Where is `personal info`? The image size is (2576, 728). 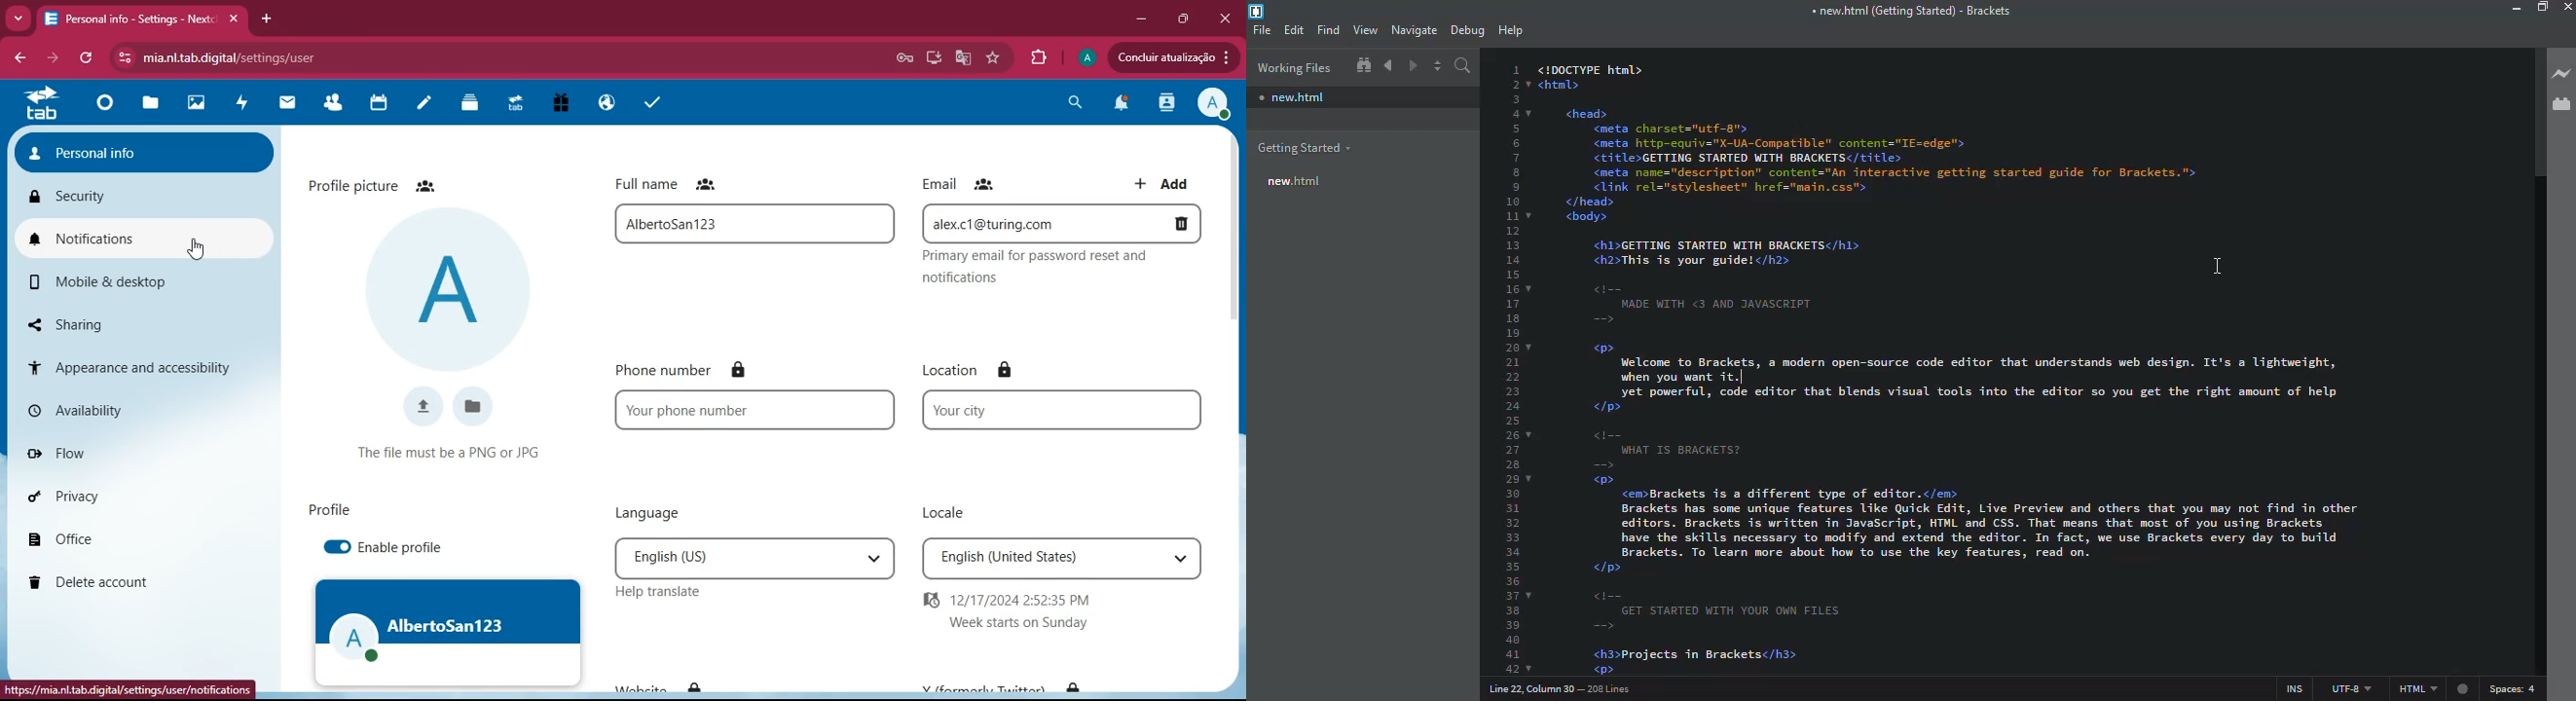 personal info is located at coordinates (141, 151).